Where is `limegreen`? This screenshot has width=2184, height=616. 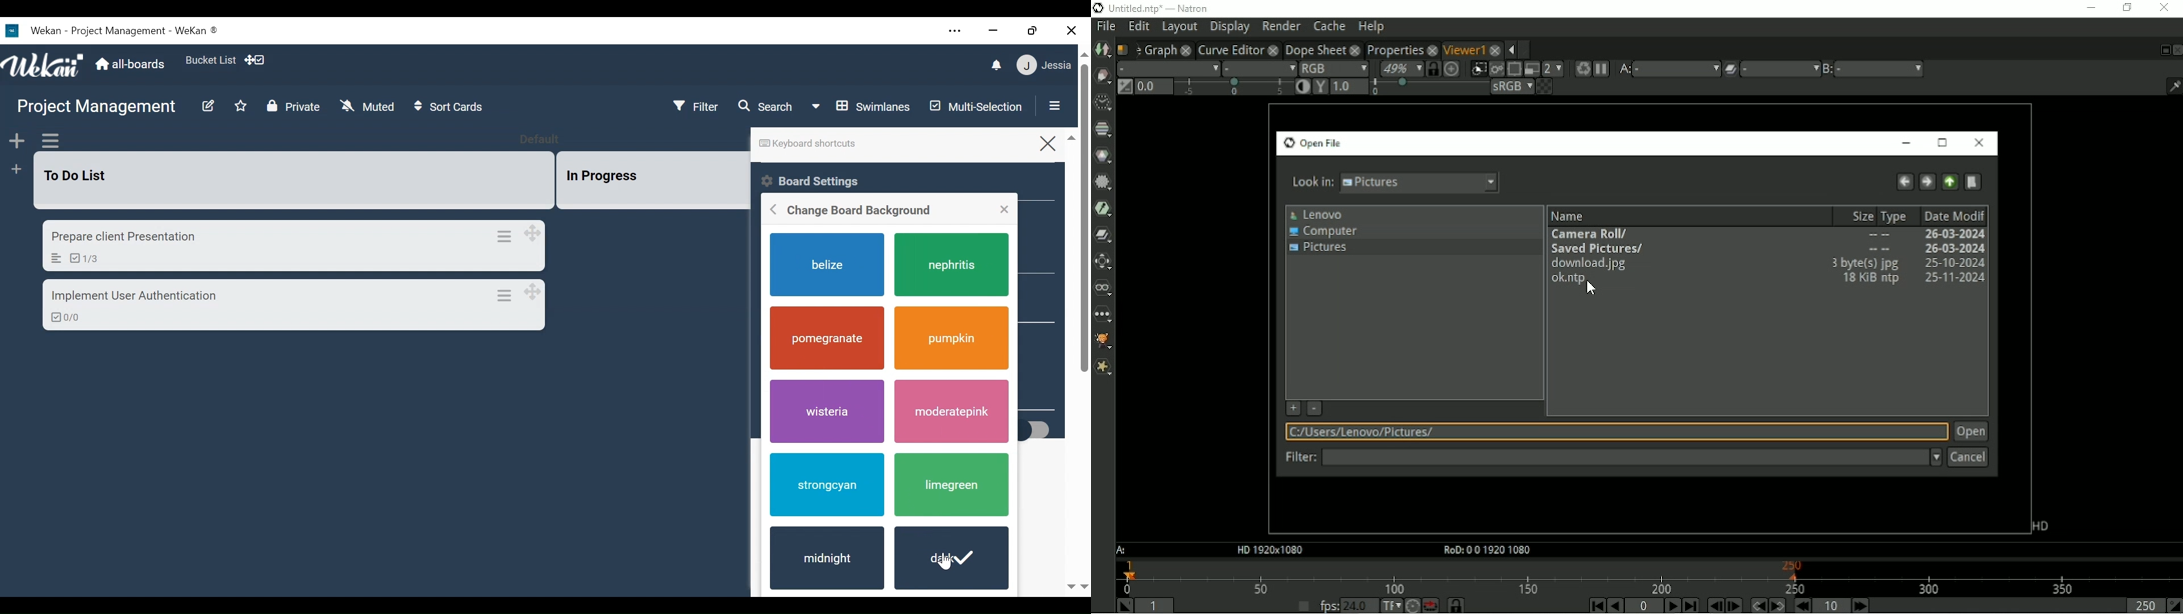 limegreen is located at coordinates (952, 487).